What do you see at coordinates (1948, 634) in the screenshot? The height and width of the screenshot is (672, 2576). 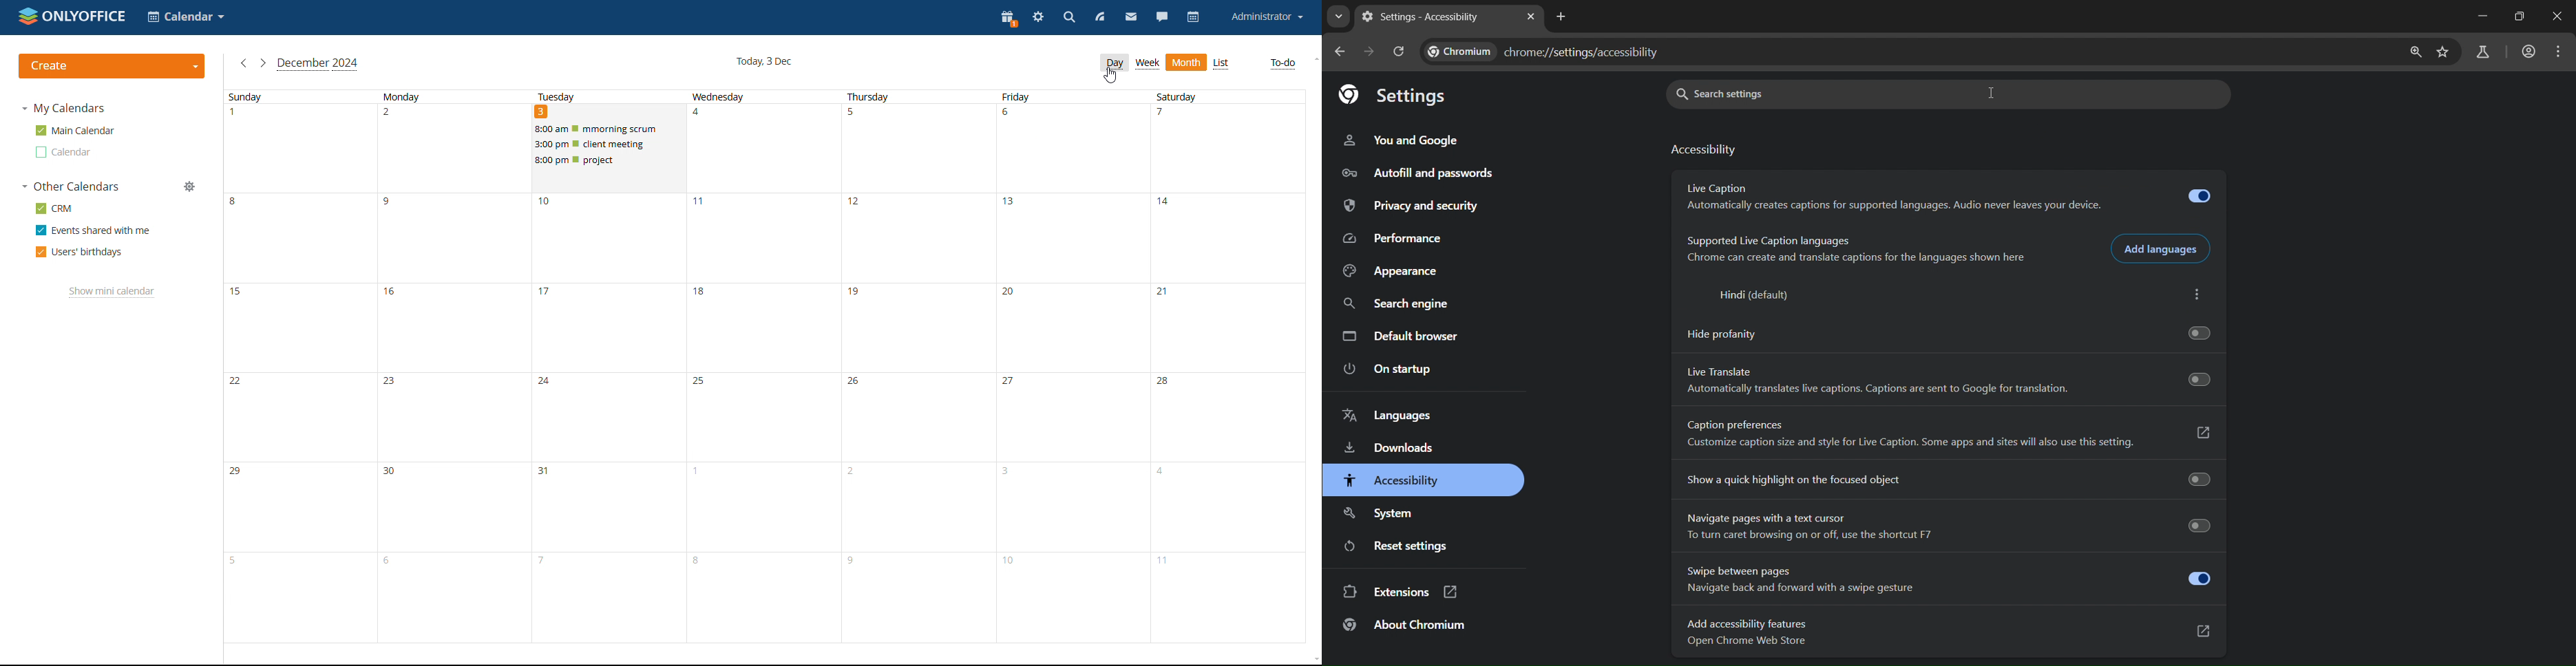 I see `Add accessibility features
Open Chrome Web Store` at bounding box center [1948, 634].